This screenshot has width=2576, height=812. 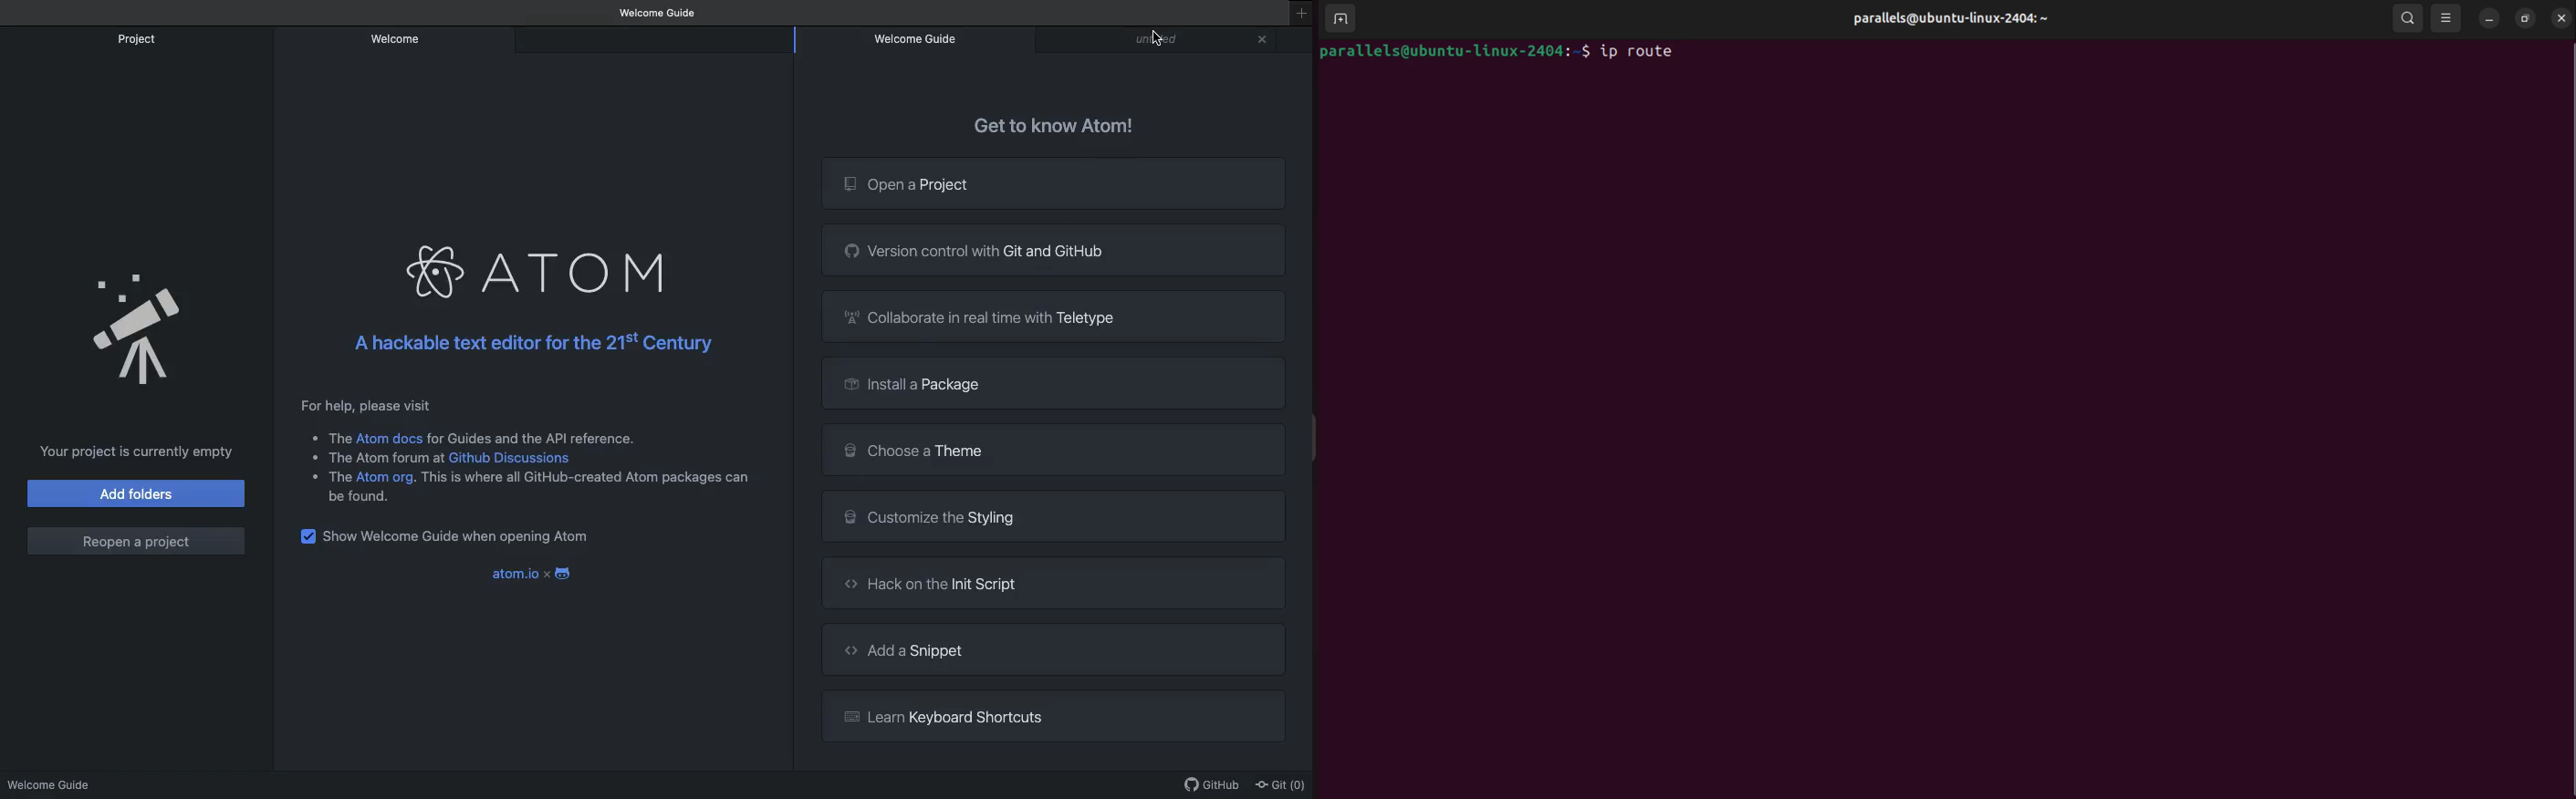 I want to click on Hack on the init script, so click(x=1078, y=582).